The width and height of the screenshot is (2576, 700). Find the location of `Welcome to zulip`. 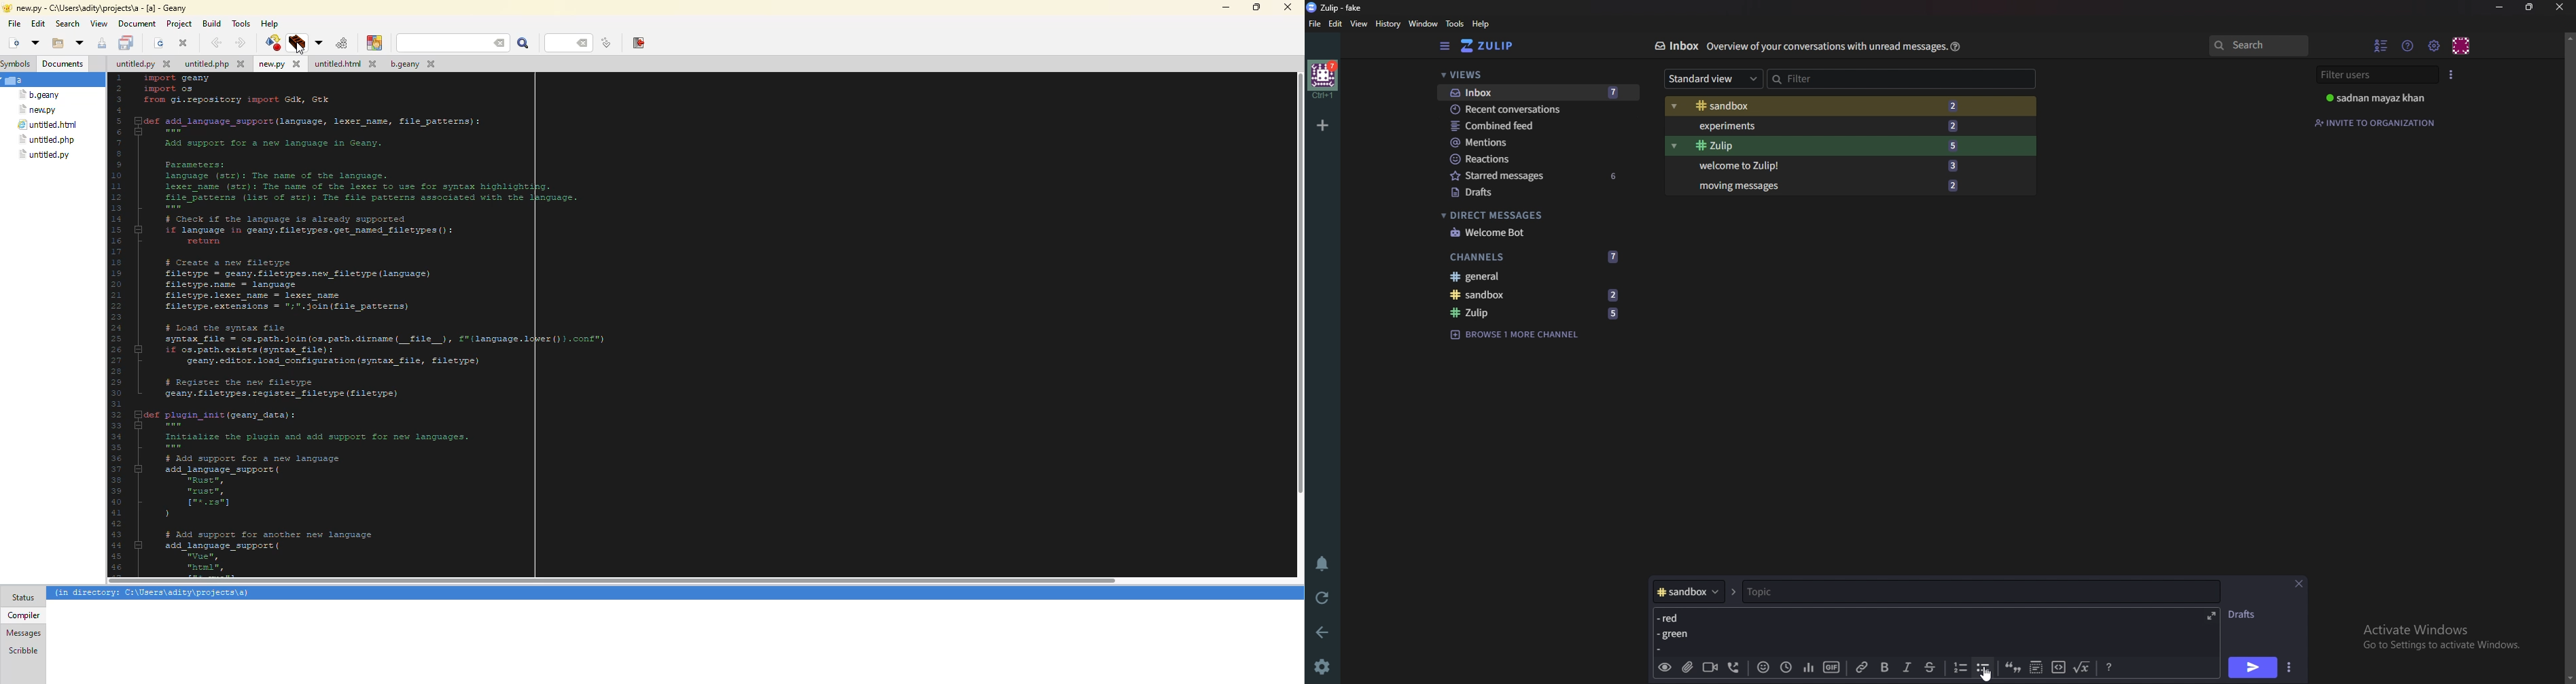

Welcome to zulip is located at coordinates (1825, 164).